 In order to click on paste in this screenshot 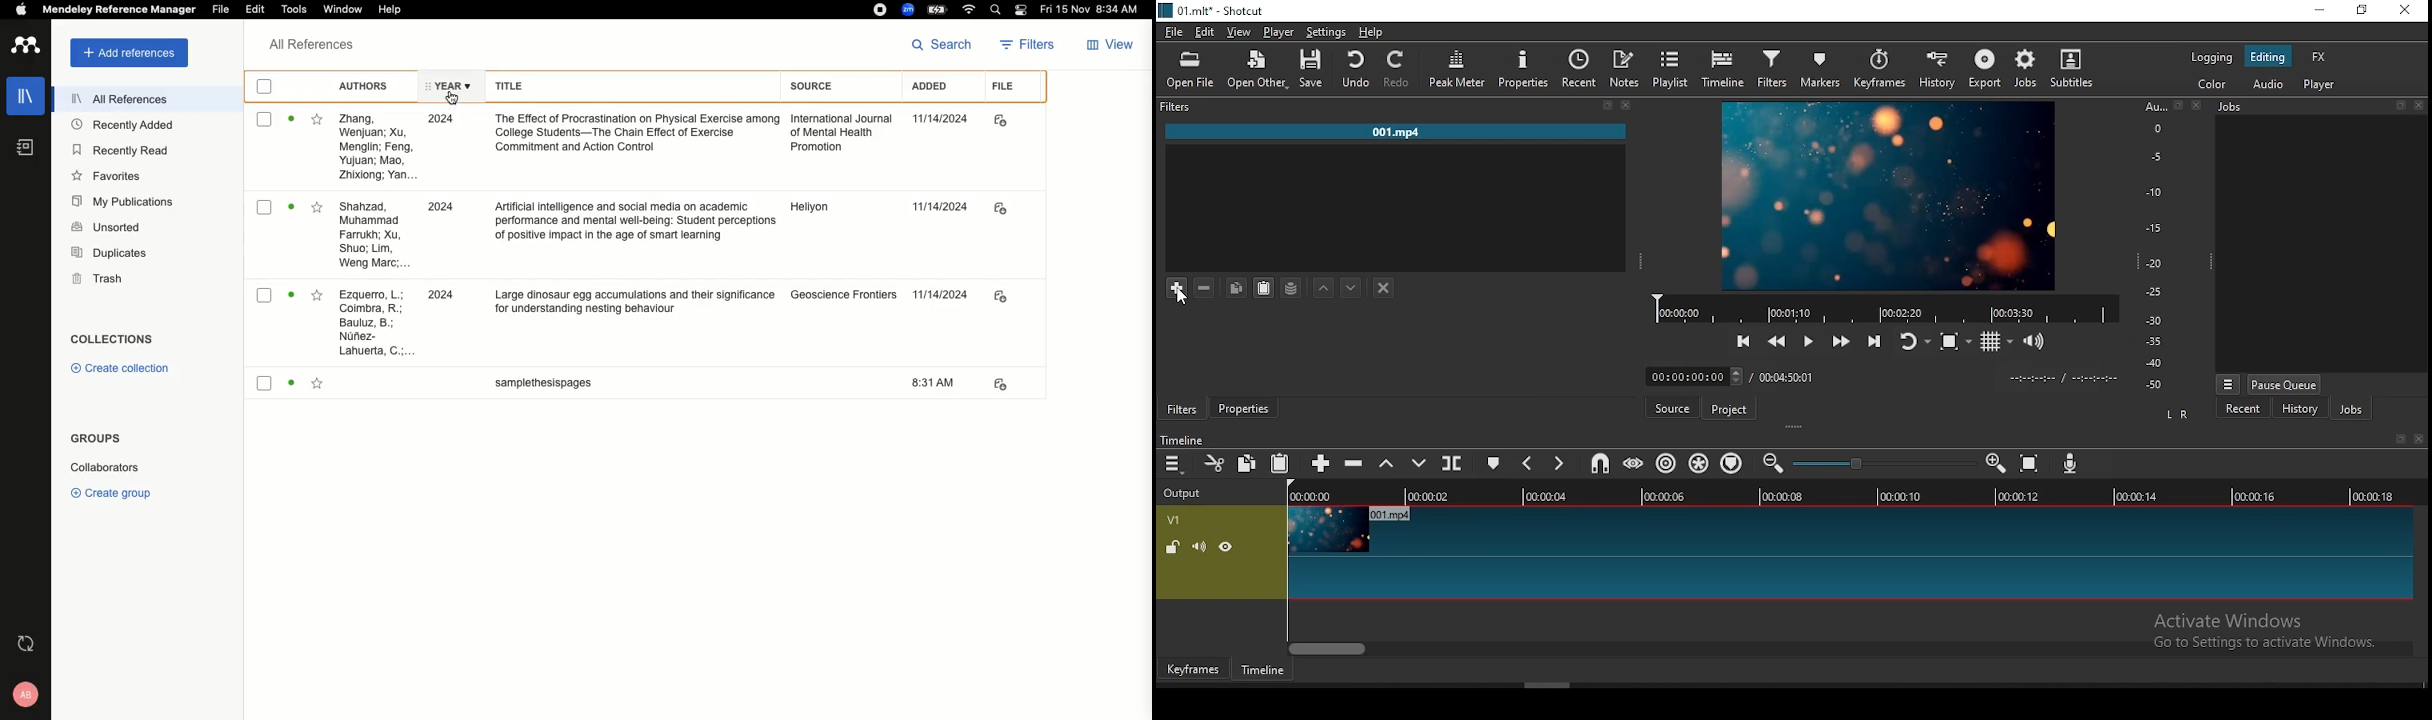, I will do `click(1280, 464)`.